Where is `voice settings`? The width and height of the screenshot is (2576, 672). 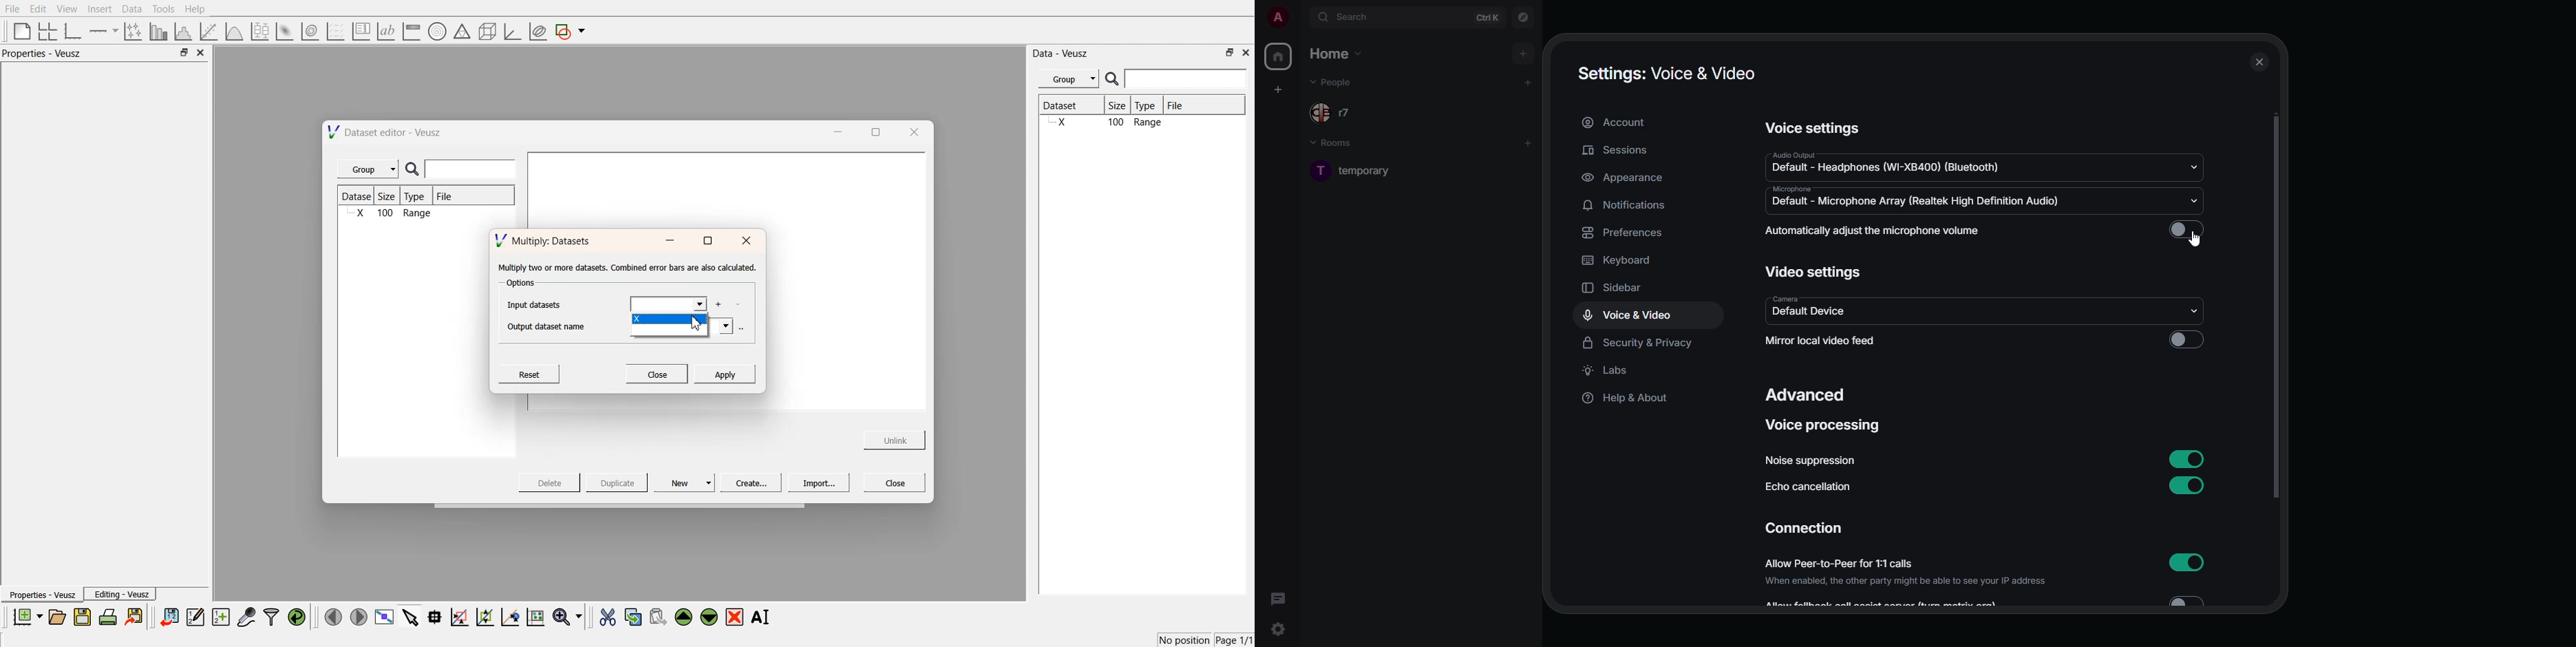
voice settings is located at coordinates (1815, 127).